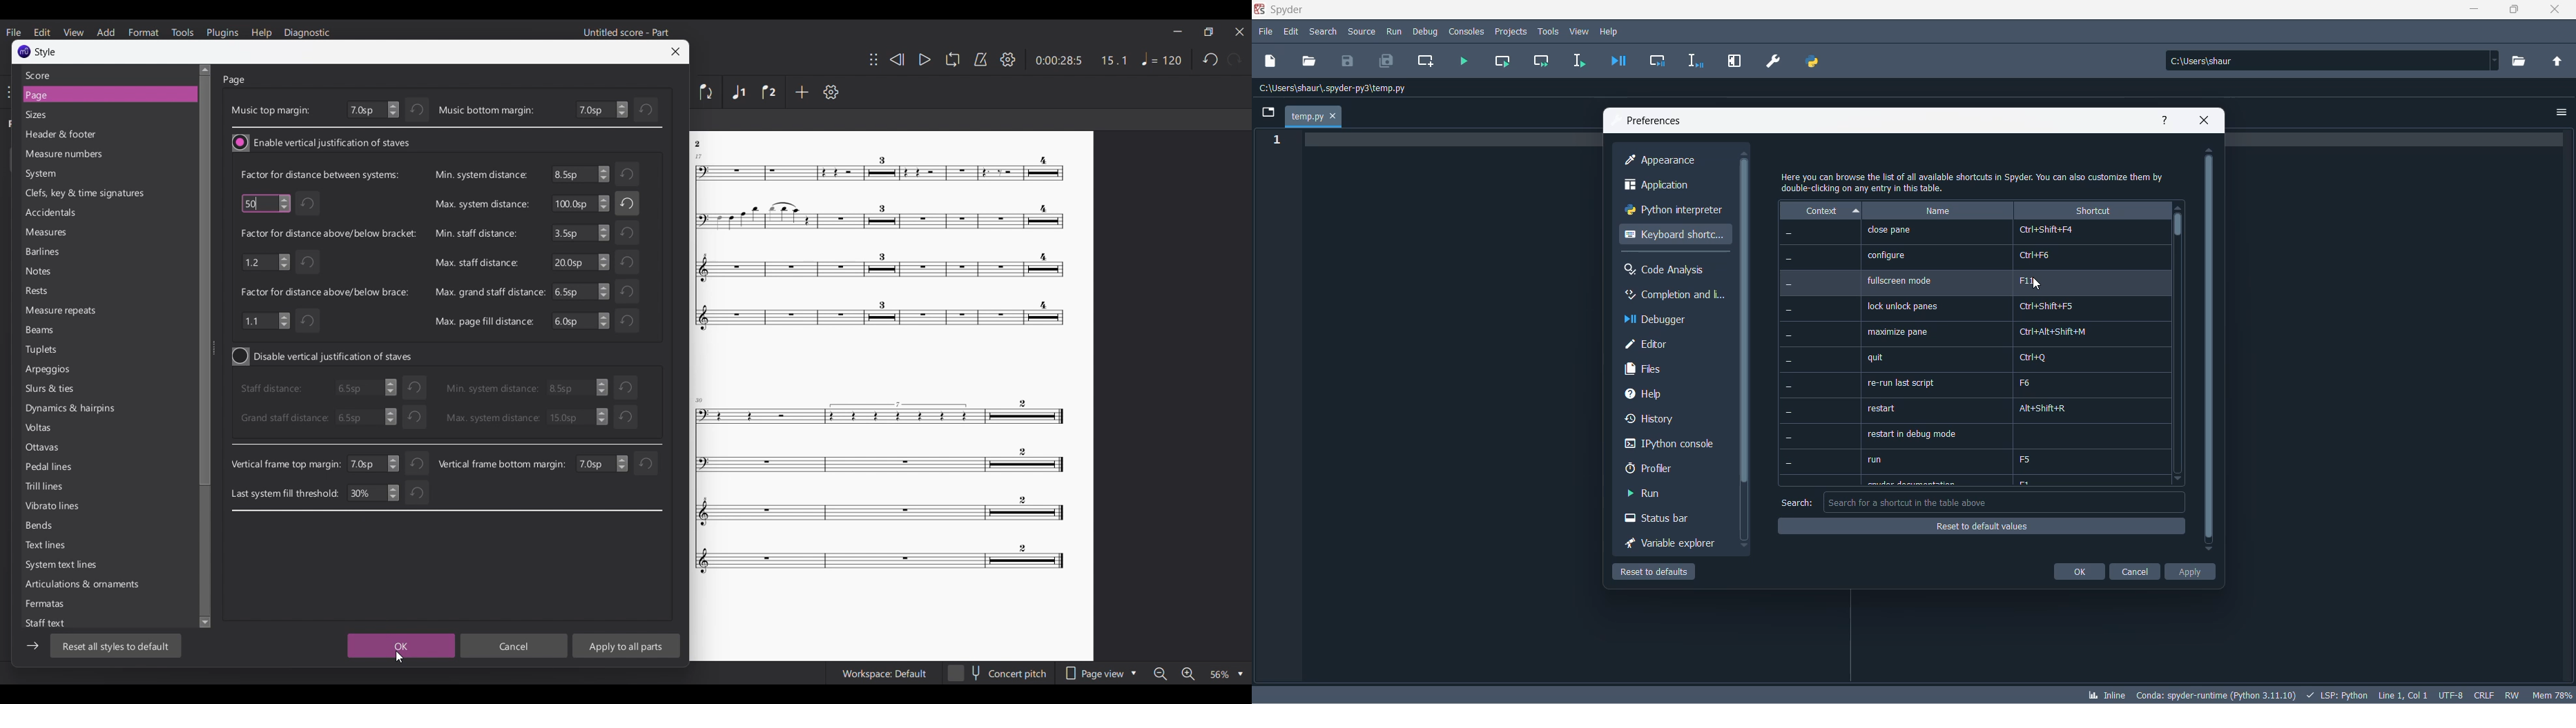 The height and width of the screenshot is (728, 2576). What do you see at coordinates (1821, 209) in the screenshot?
I see `context heading` at bounding box center [1821, 209].